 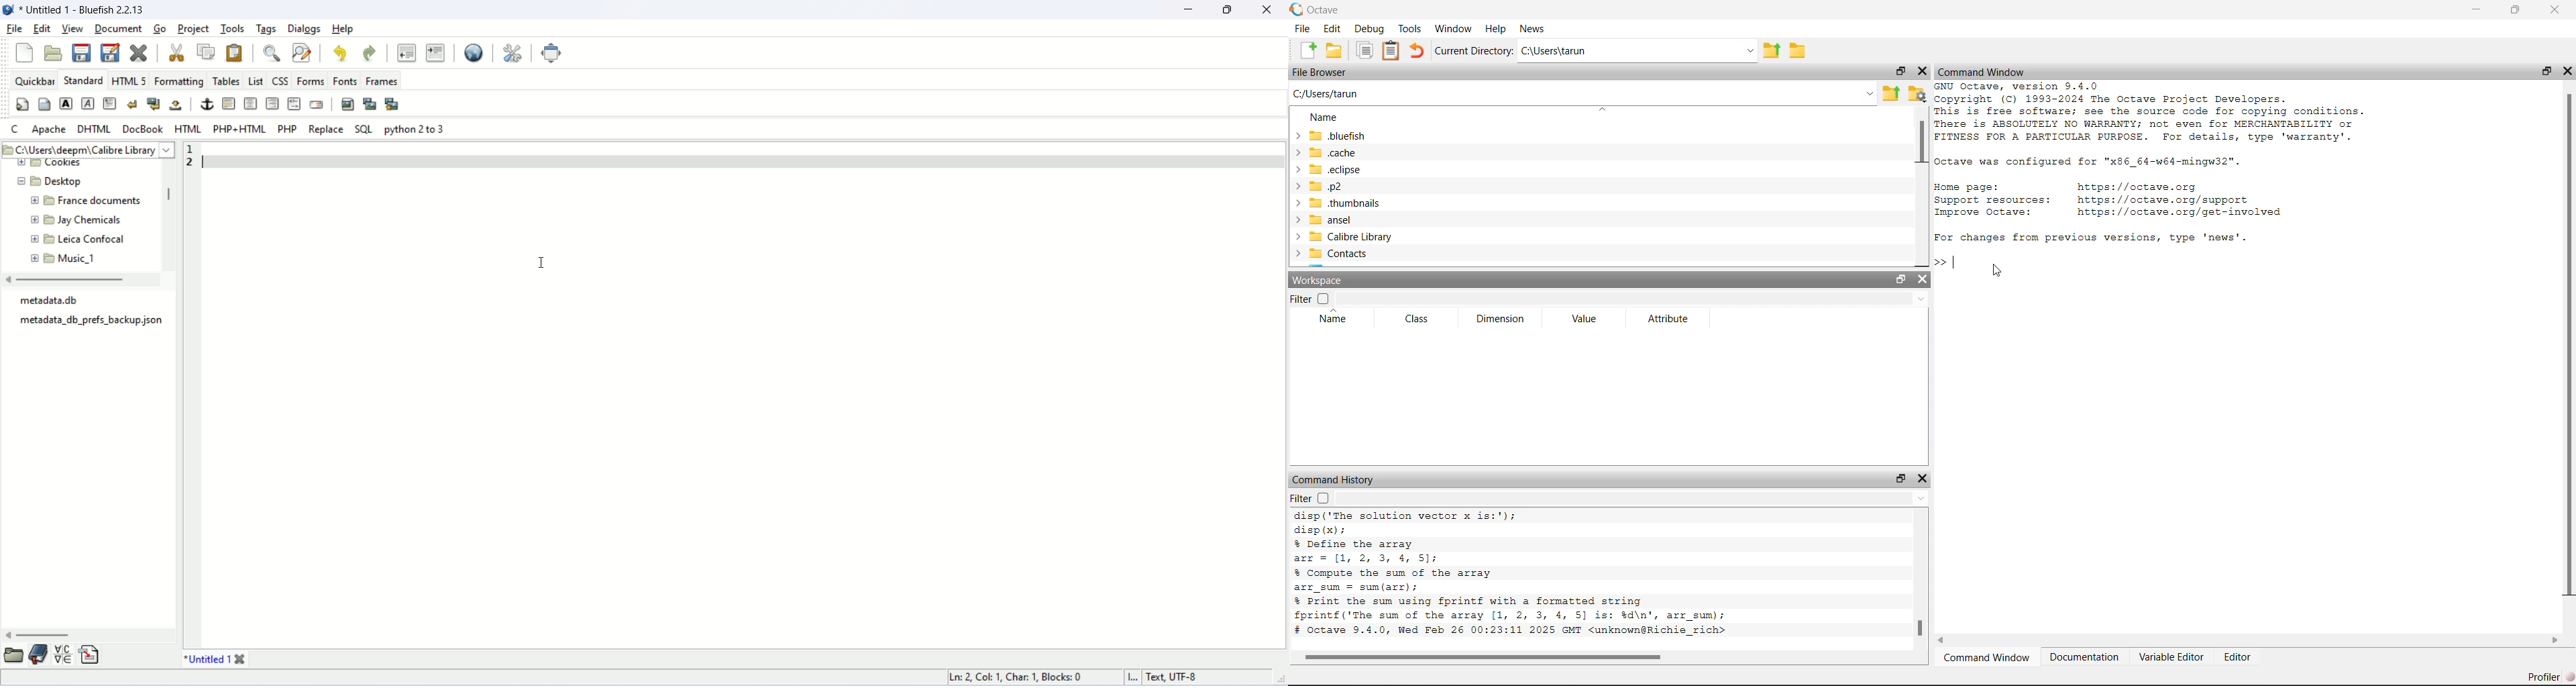 I want to click on edit, so click(x=41, y=30).